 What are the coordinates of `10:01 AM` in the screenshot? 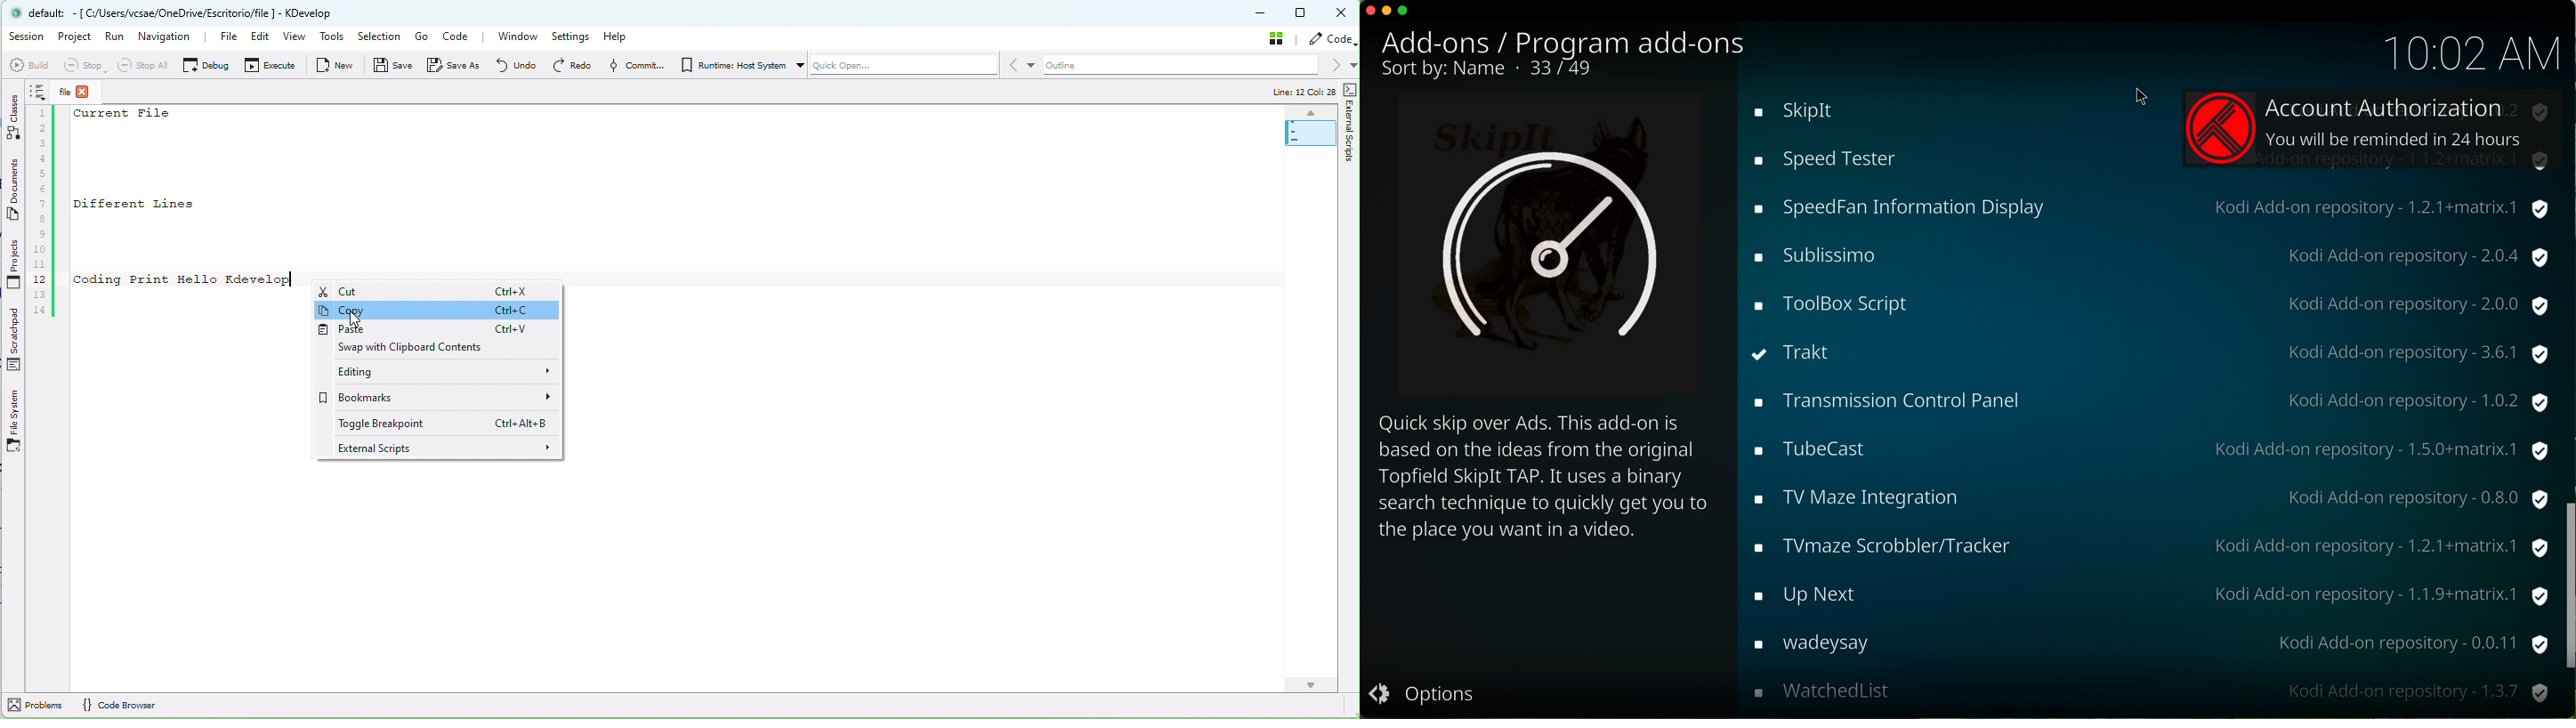 It's located at (2472, 51).